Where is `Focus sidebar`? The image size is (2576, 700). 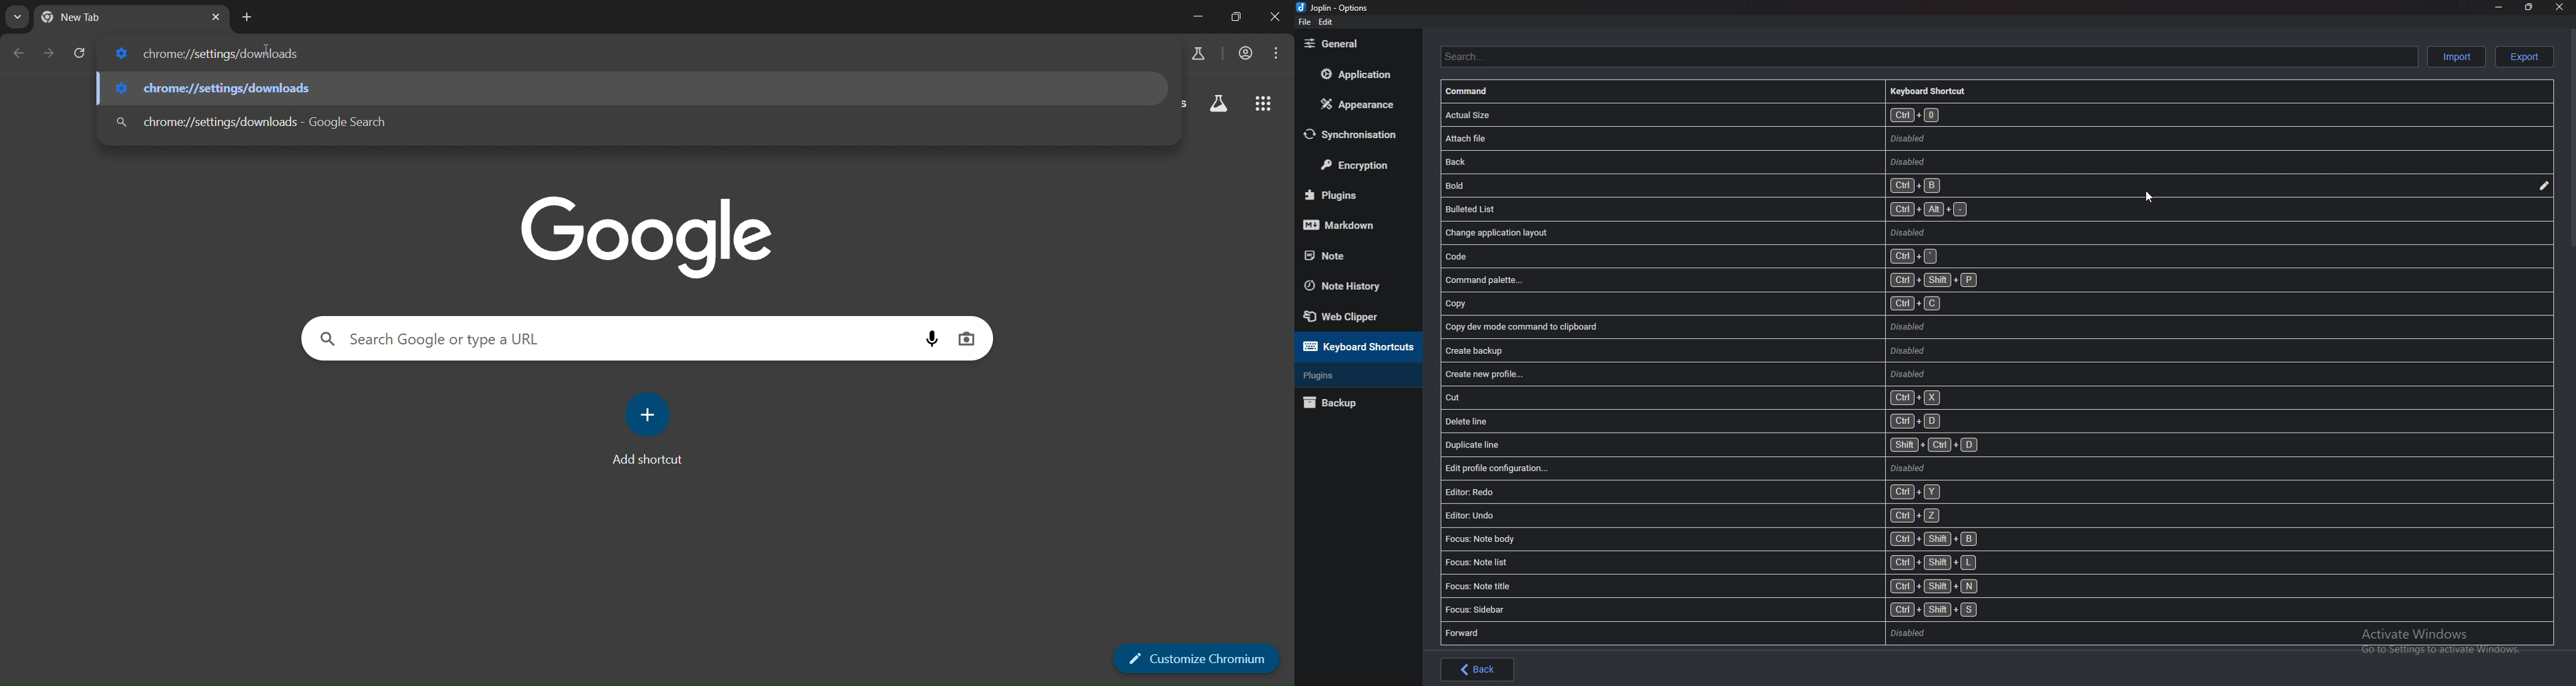 Focus sidebar is located at coordinates (1714, 610).